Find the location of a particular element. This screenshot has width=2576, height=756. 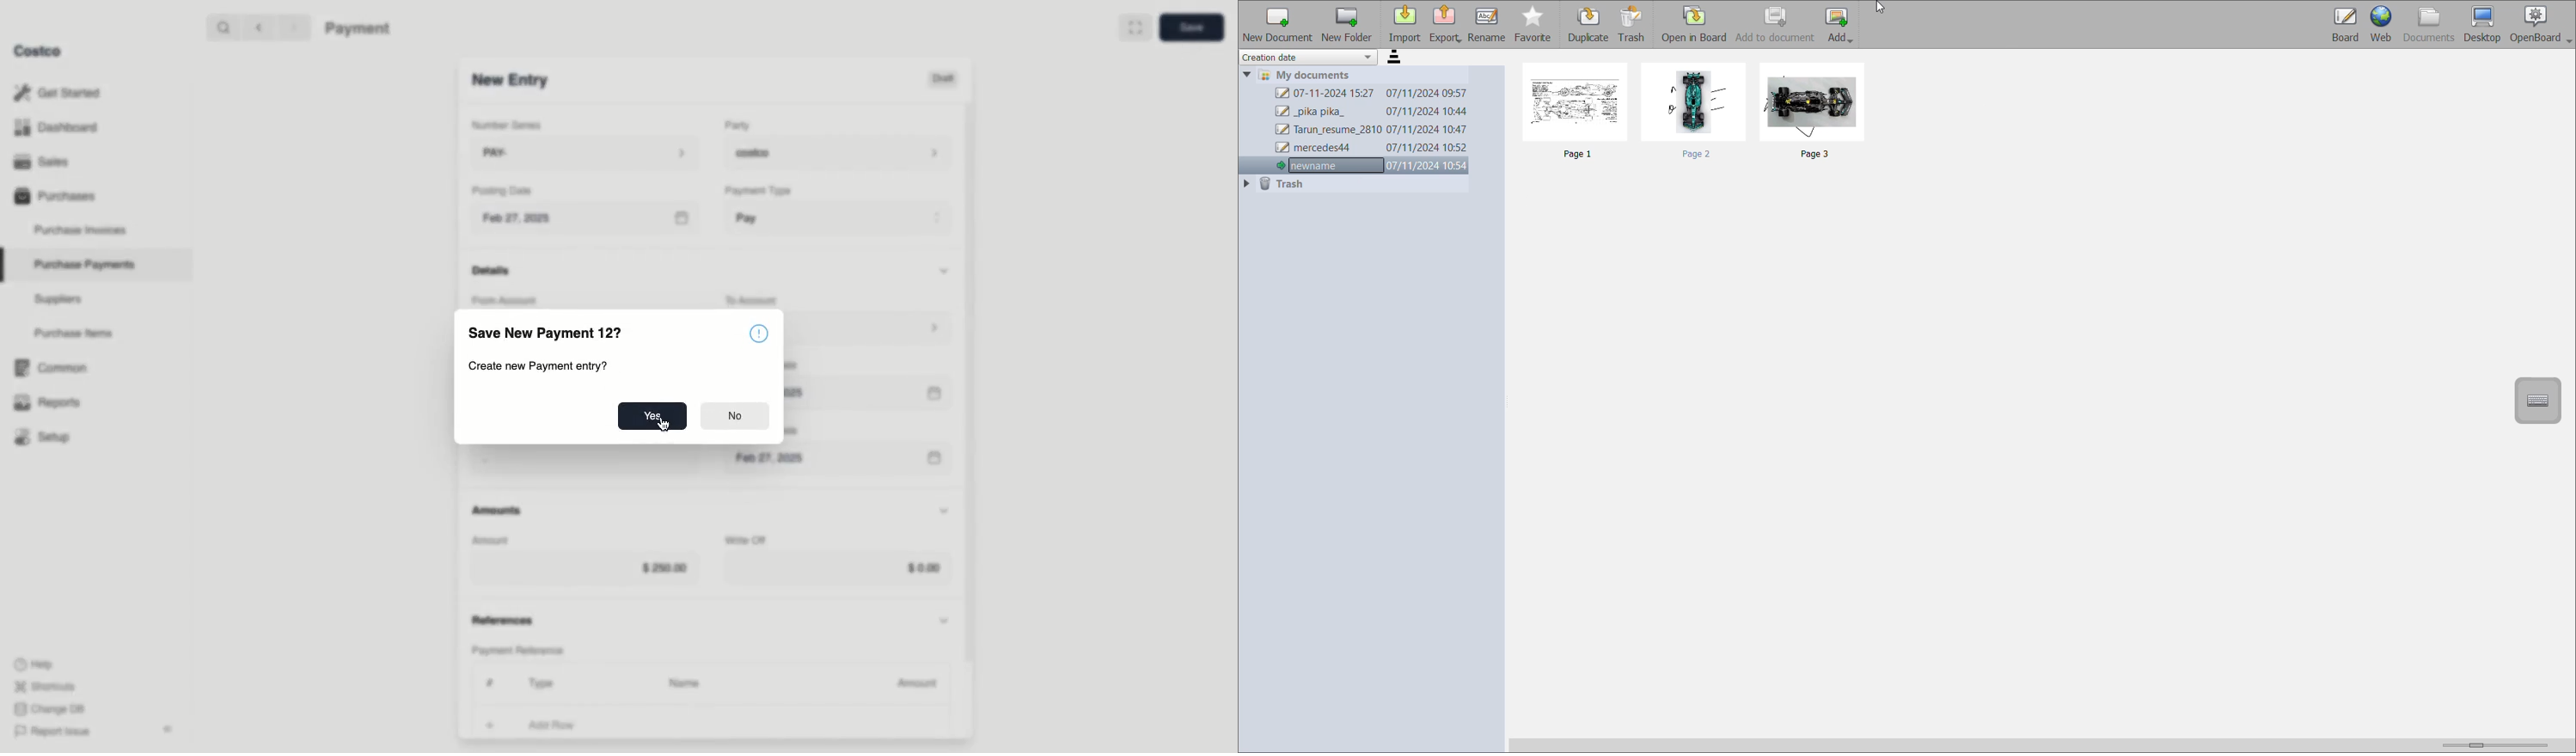

Forward is located at coordinates (292, 27).